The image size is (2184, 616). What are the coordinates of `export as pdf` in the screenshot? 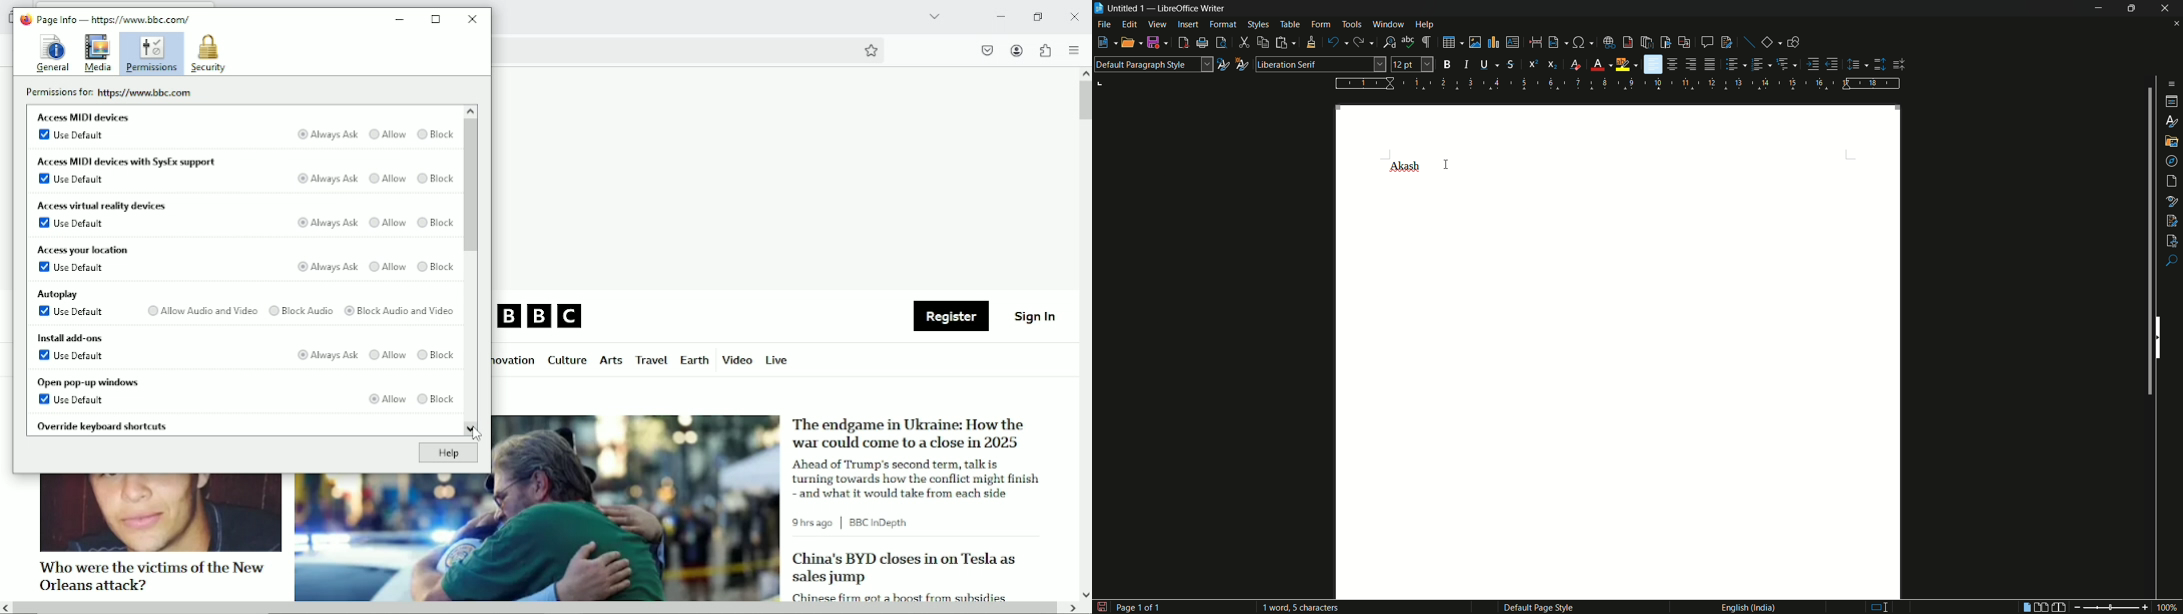 It's located at (1183, 43).